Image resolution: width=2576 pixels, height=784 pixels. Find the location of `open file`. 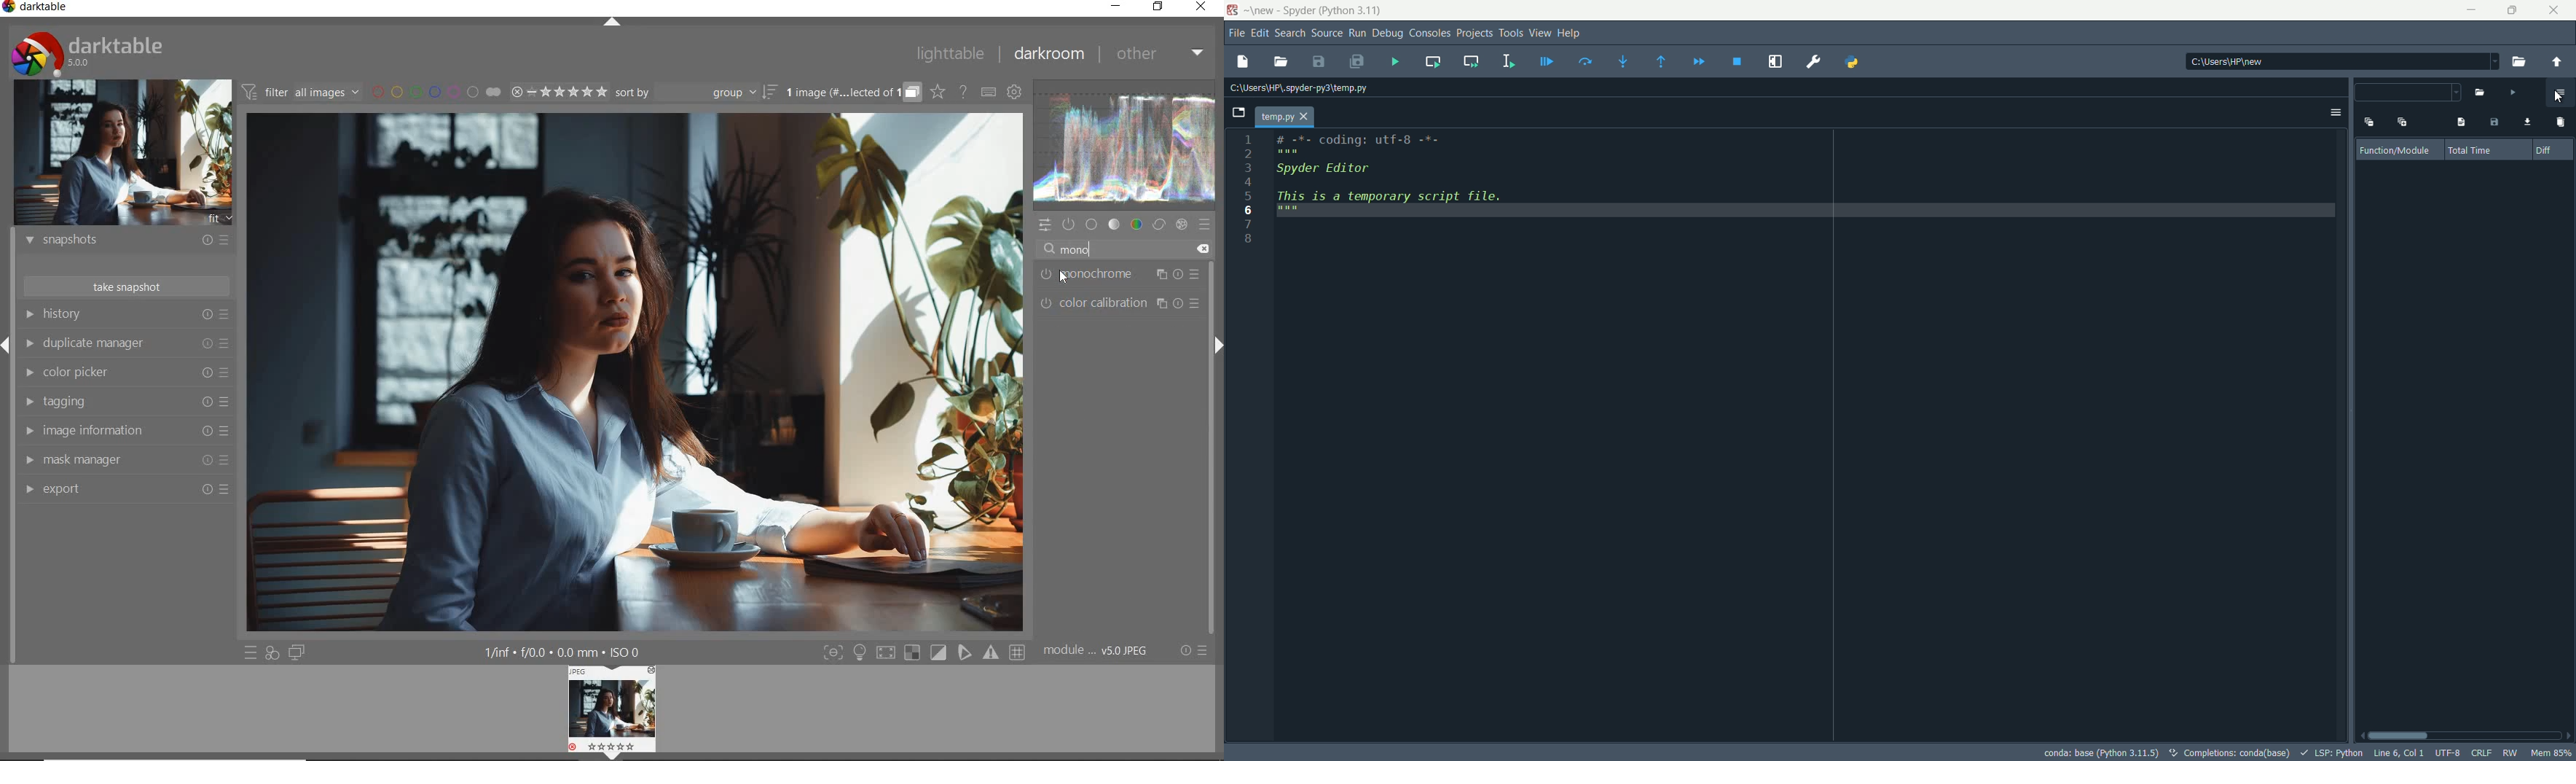

open file is located at coordinates (2480, 93).